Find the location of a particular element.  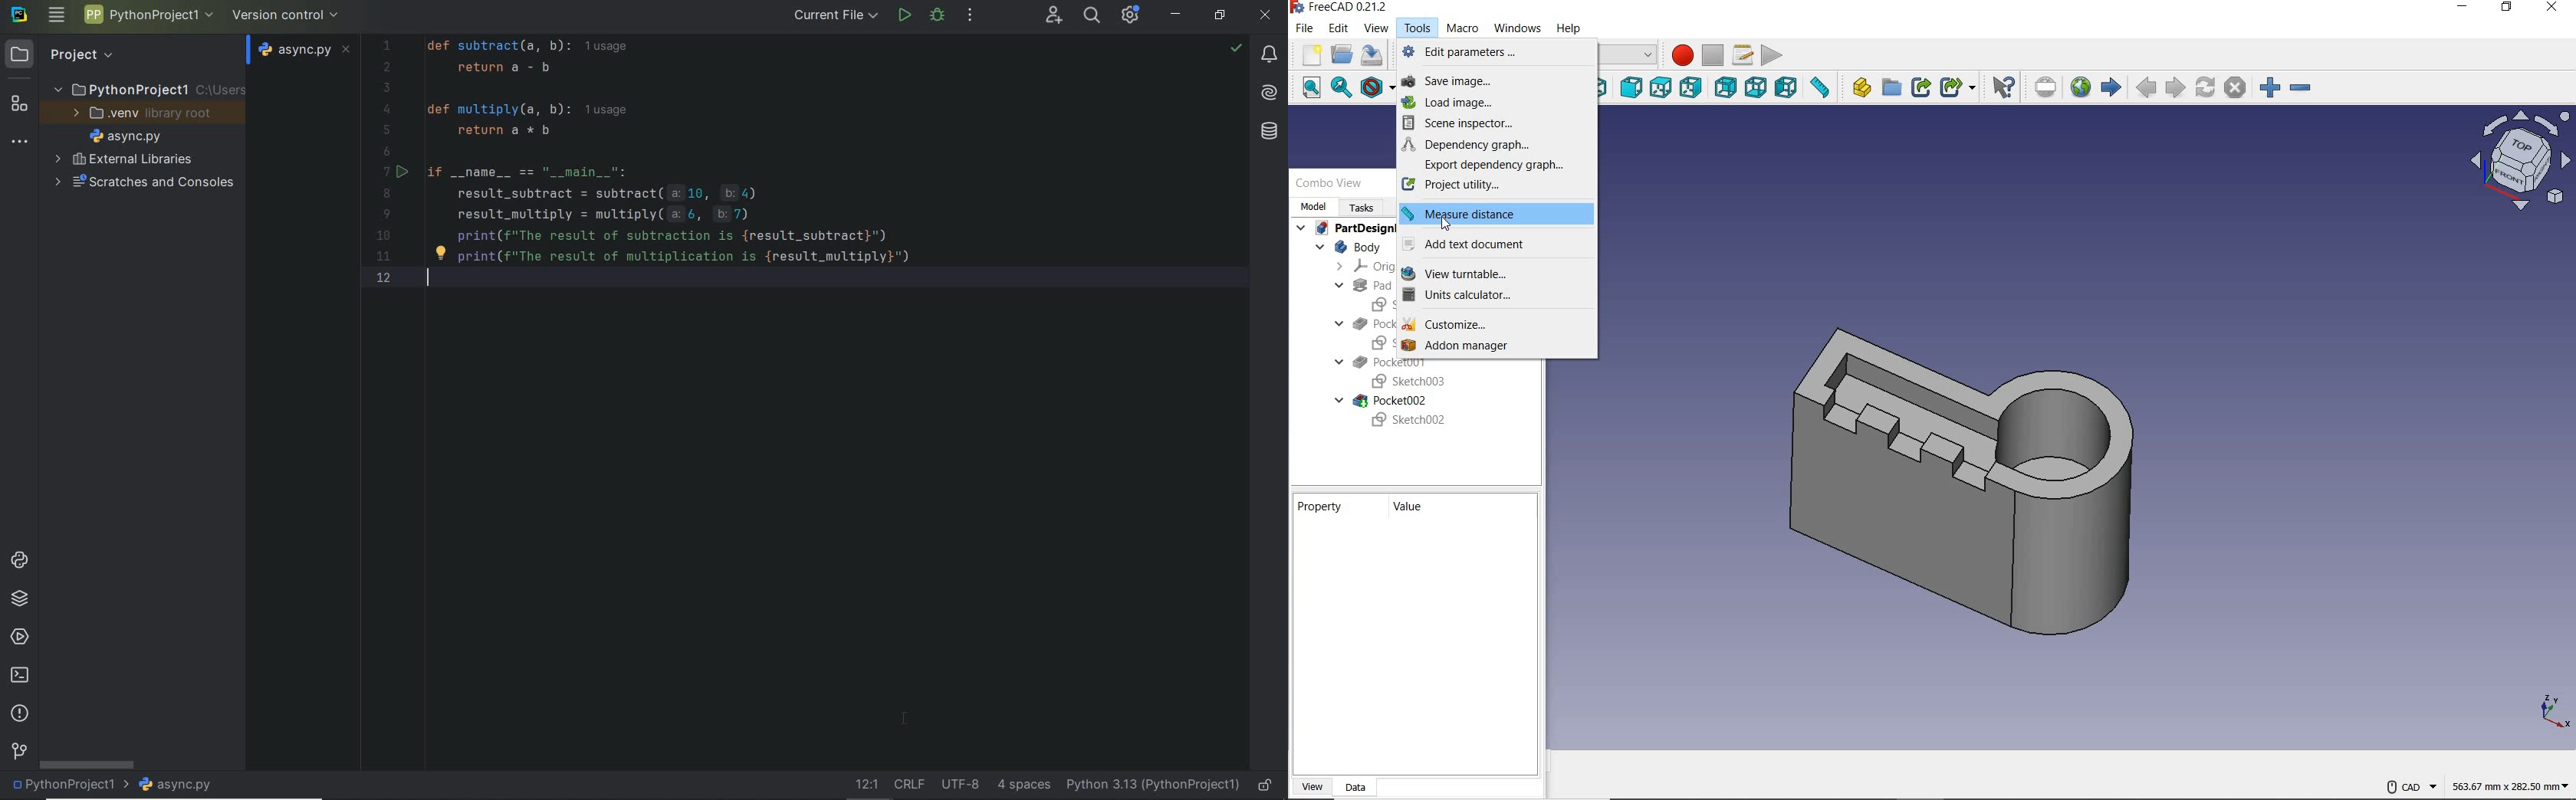

UNITS CALCULATOR is located at coordinates (1492, 297).